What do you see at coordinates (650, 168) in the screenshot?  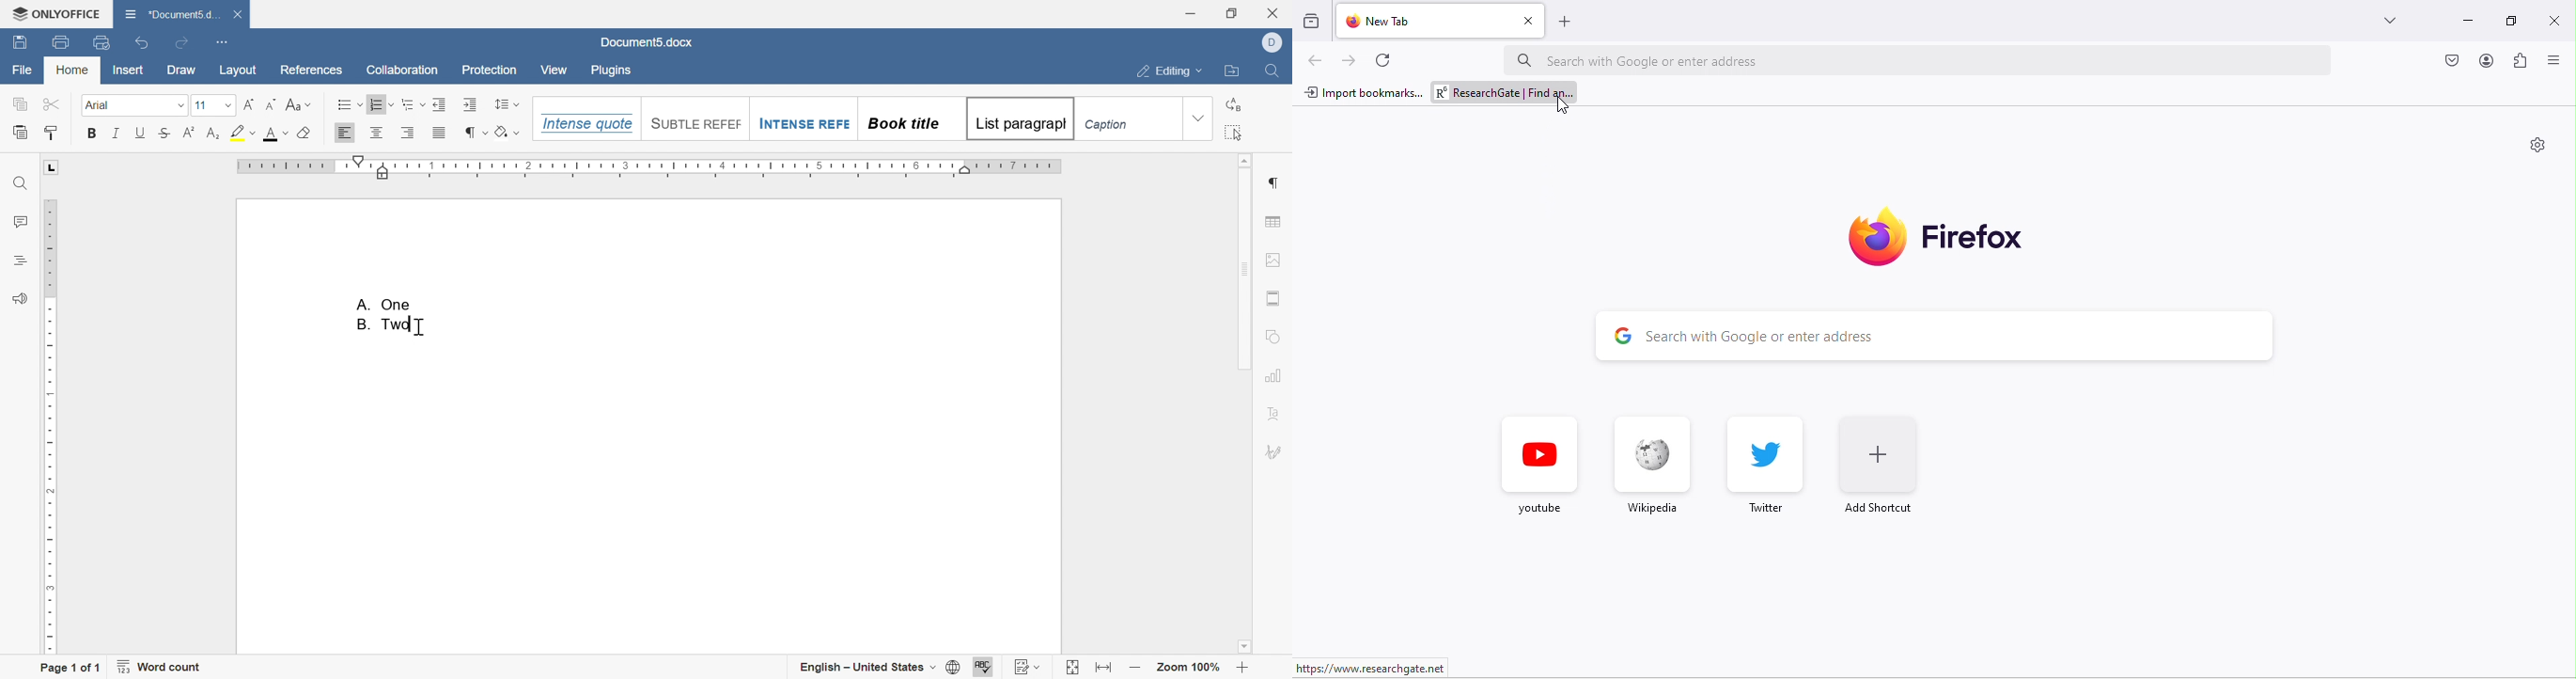 I see `ruler` at bounding box center [650, 168].